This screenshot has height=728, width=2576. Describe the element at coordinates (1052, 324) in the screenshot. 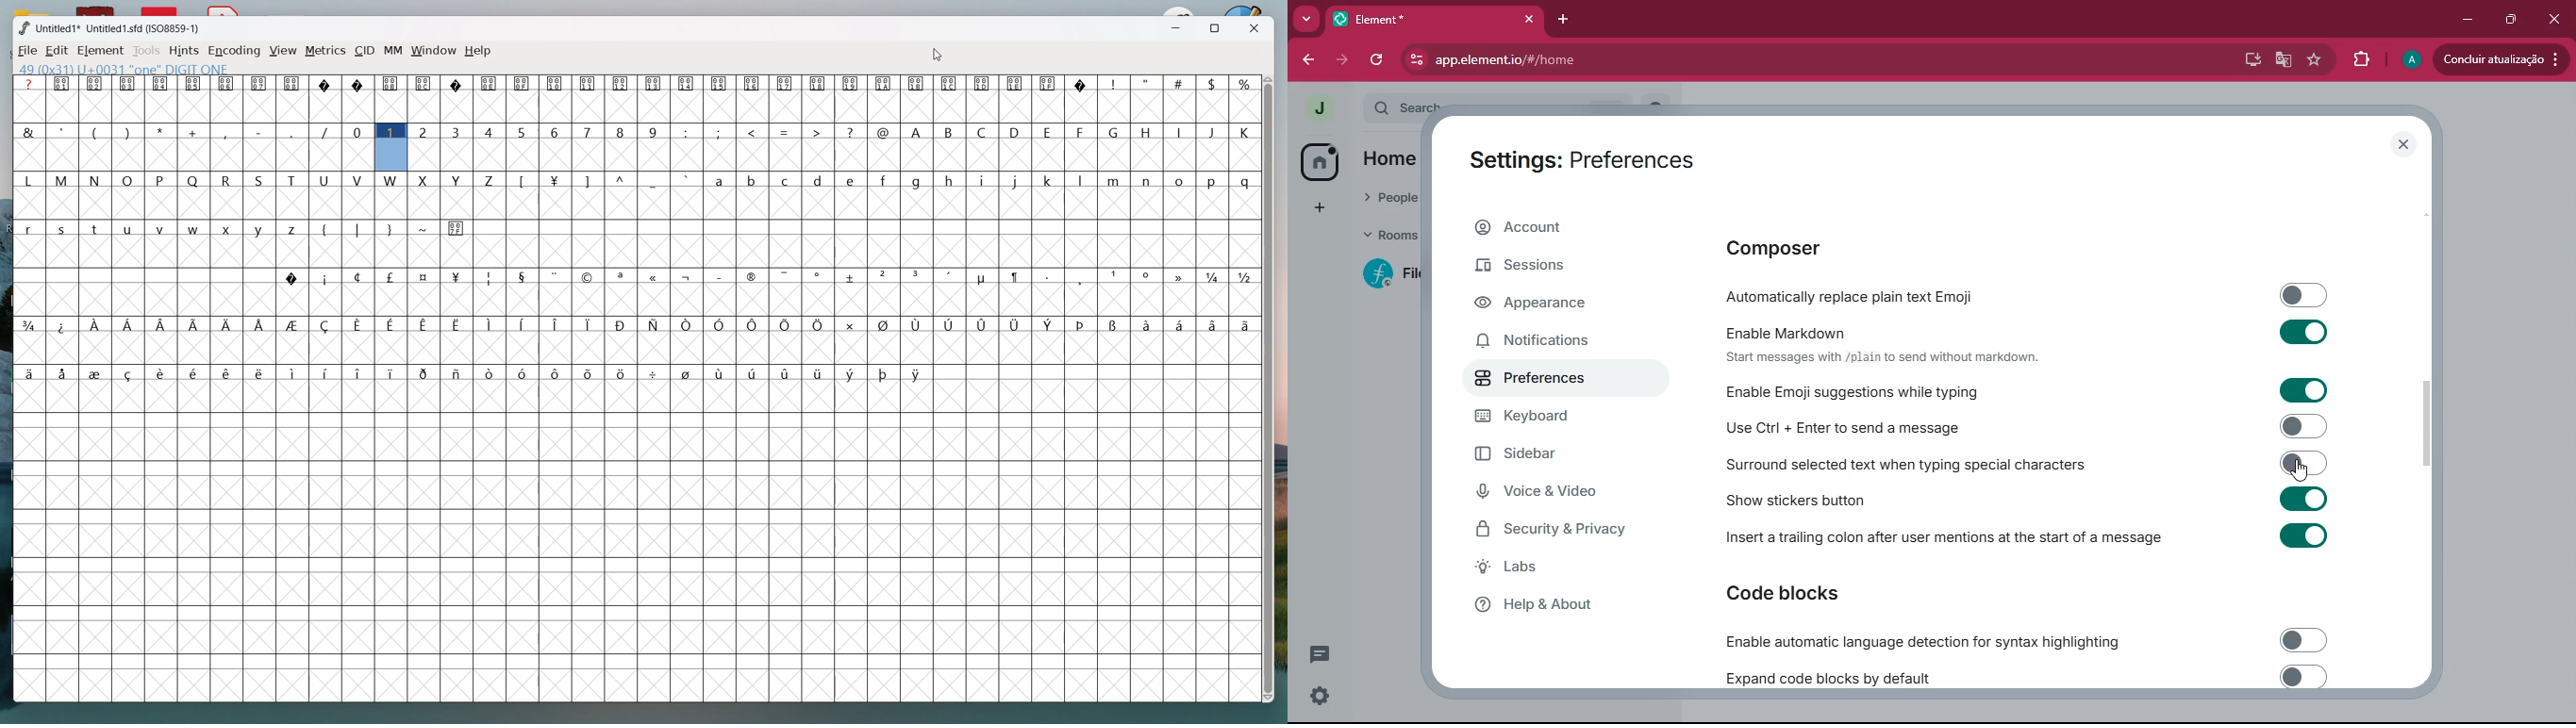

I see `symbol` at that location.